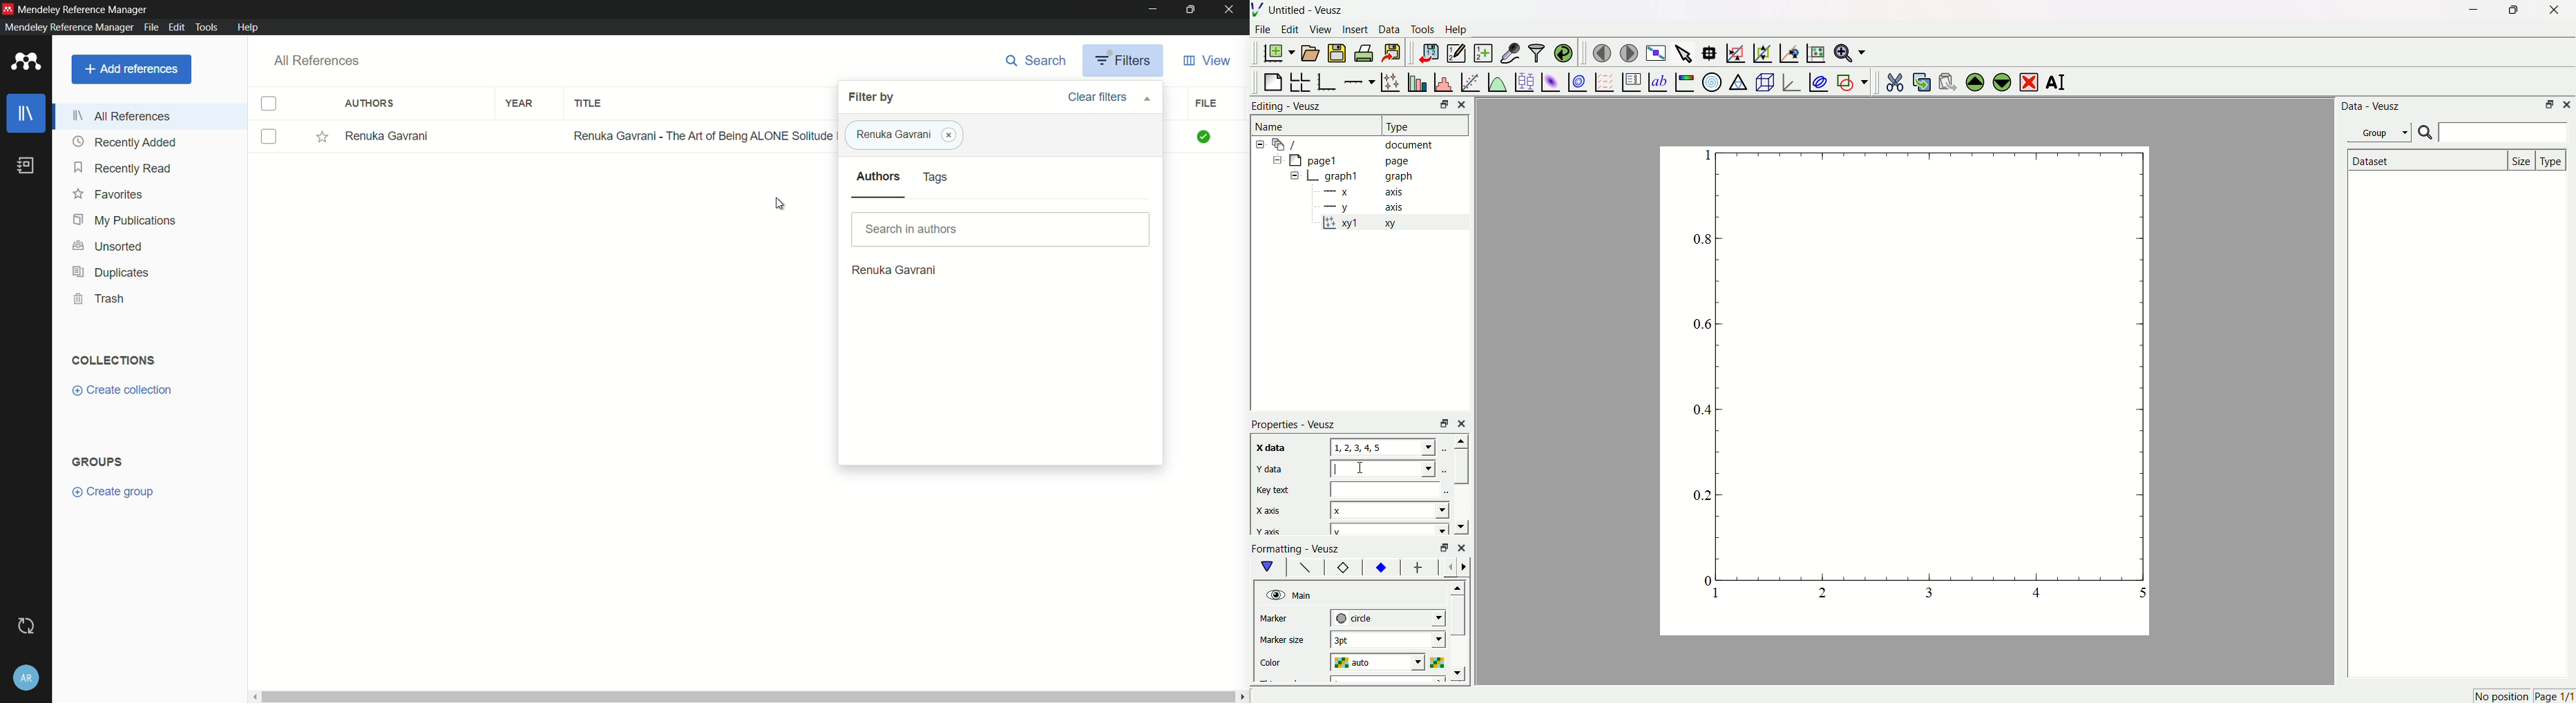 This screenshot has width=2576, height=728. What do you see at coordinates (1108, 98) in the screenshot?
I see `clear filters` at bounding box center [1108, 98].